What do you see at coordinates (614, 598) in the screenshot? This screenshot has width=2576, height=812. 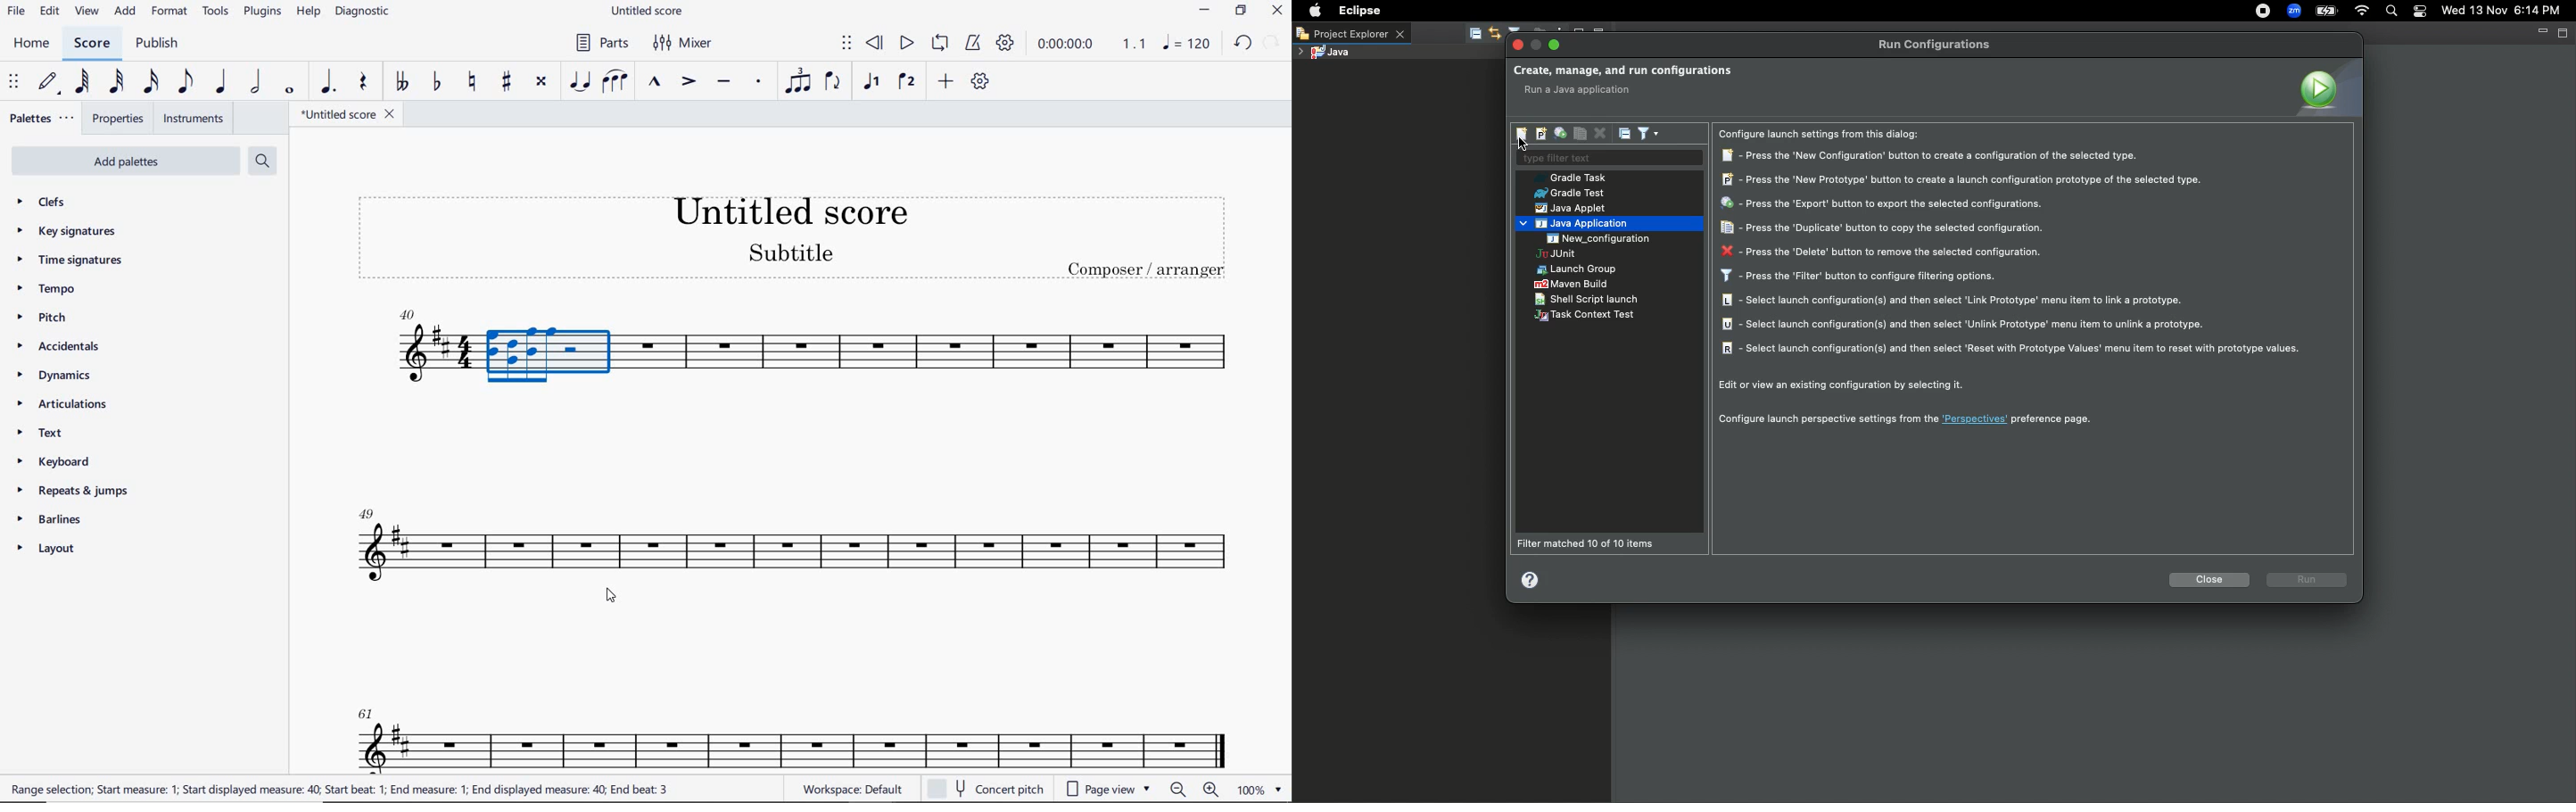 I see `cursor` at bounding box center [614, 598].